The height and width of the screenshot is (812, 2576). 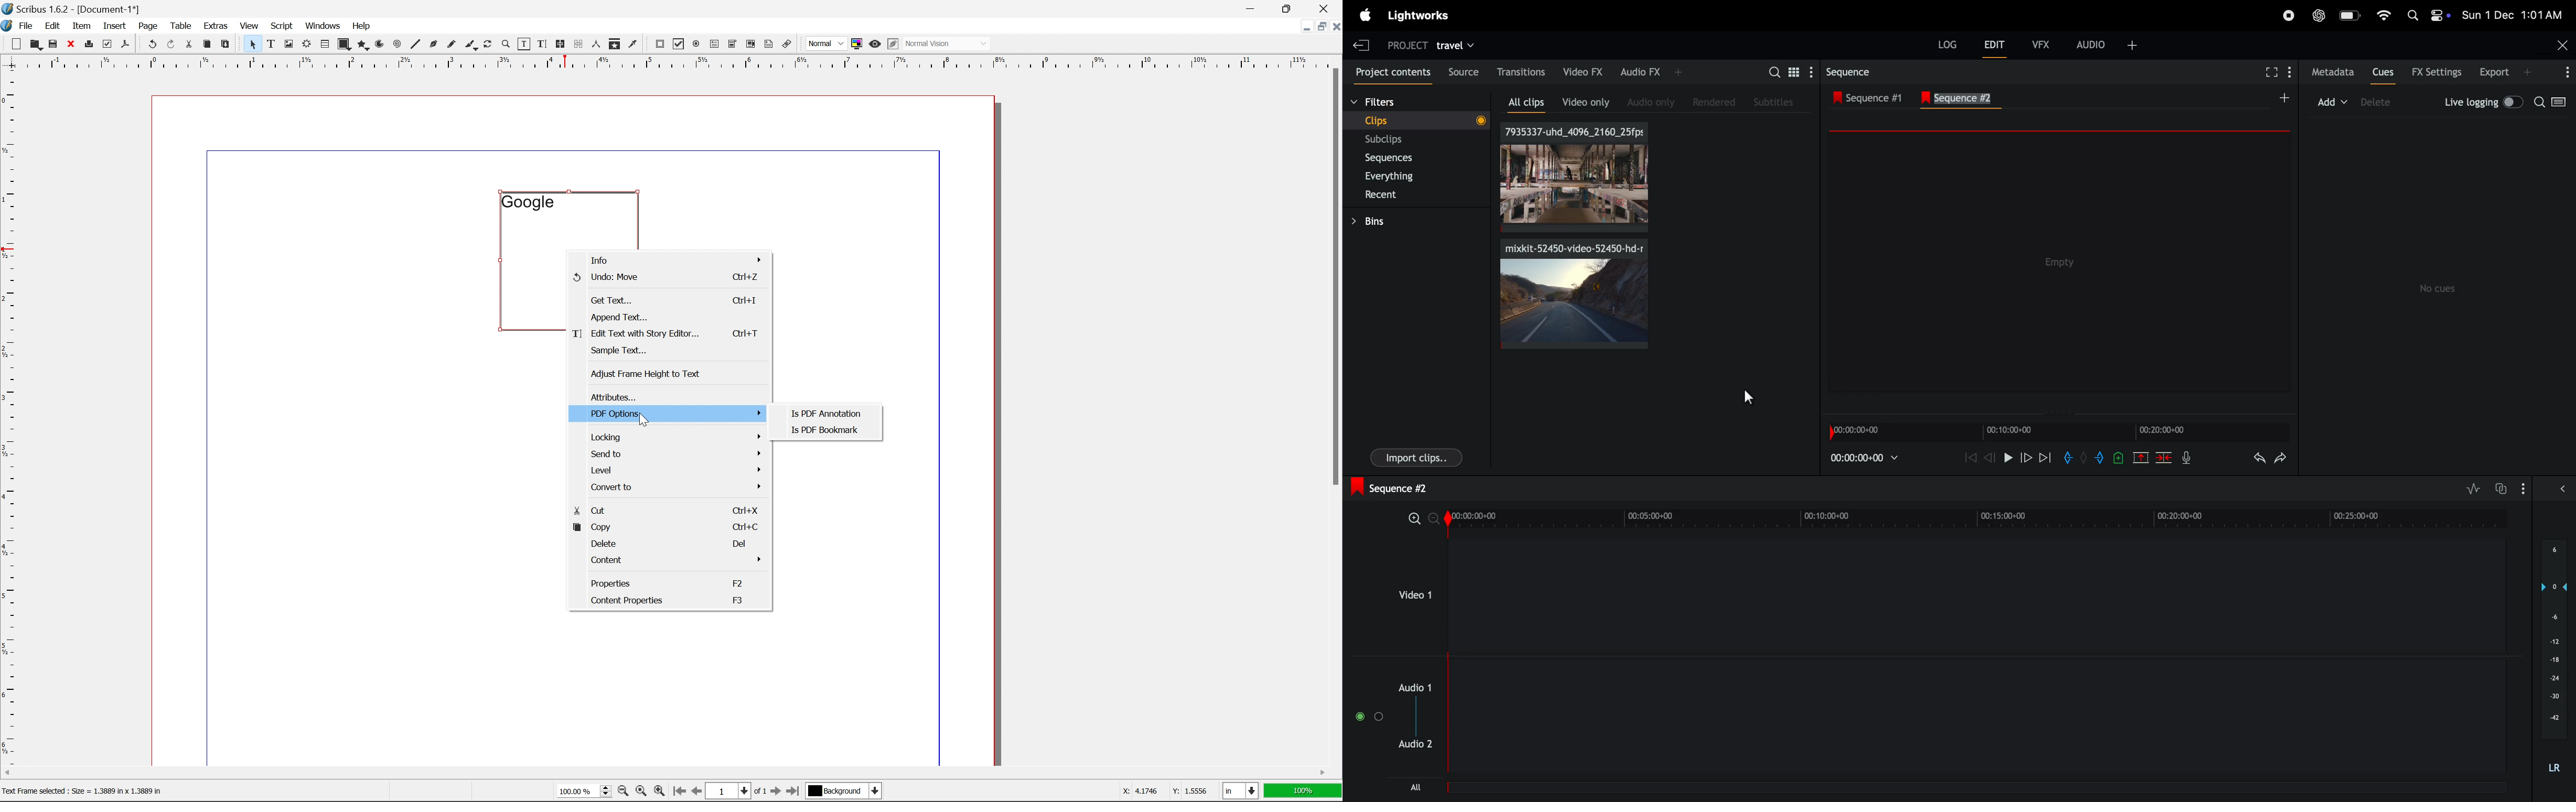 What do you see at coordinates (2274, 72) in the screenshot?
I see `fullscreen` at bounding box center [2274, 72].